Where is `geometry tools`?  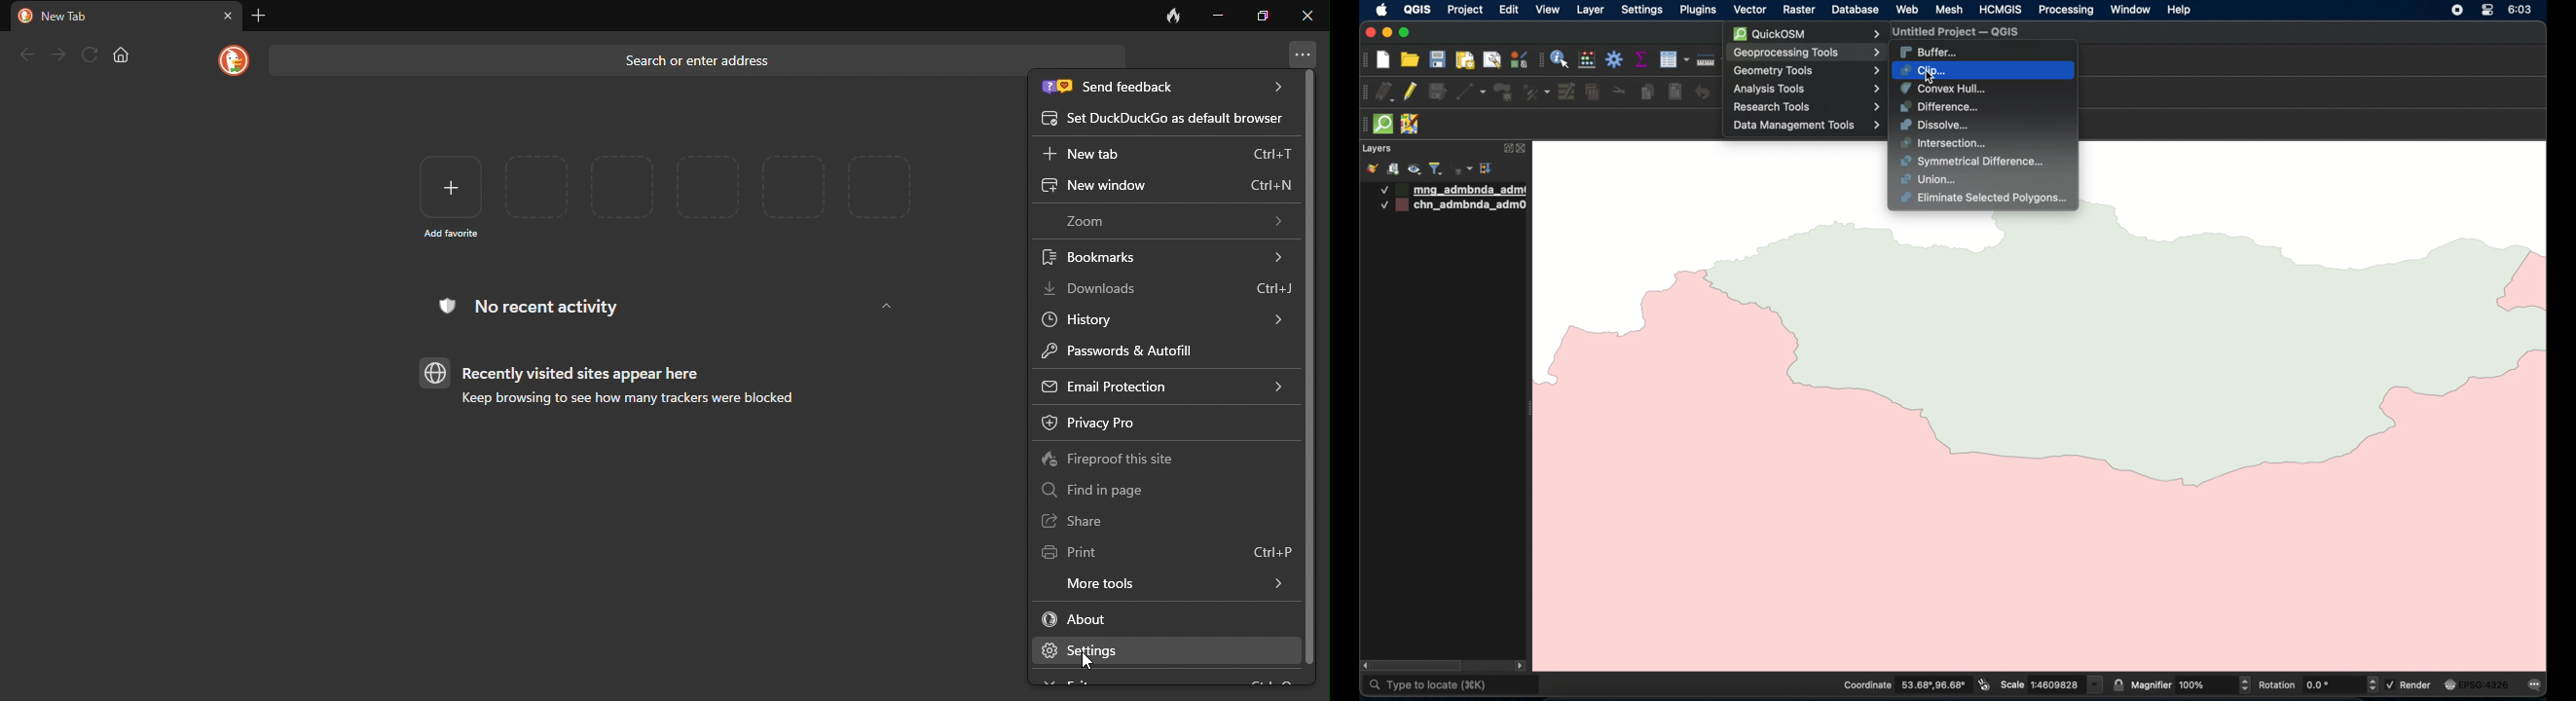
geometry tools is located at coordinates (1808, 71).